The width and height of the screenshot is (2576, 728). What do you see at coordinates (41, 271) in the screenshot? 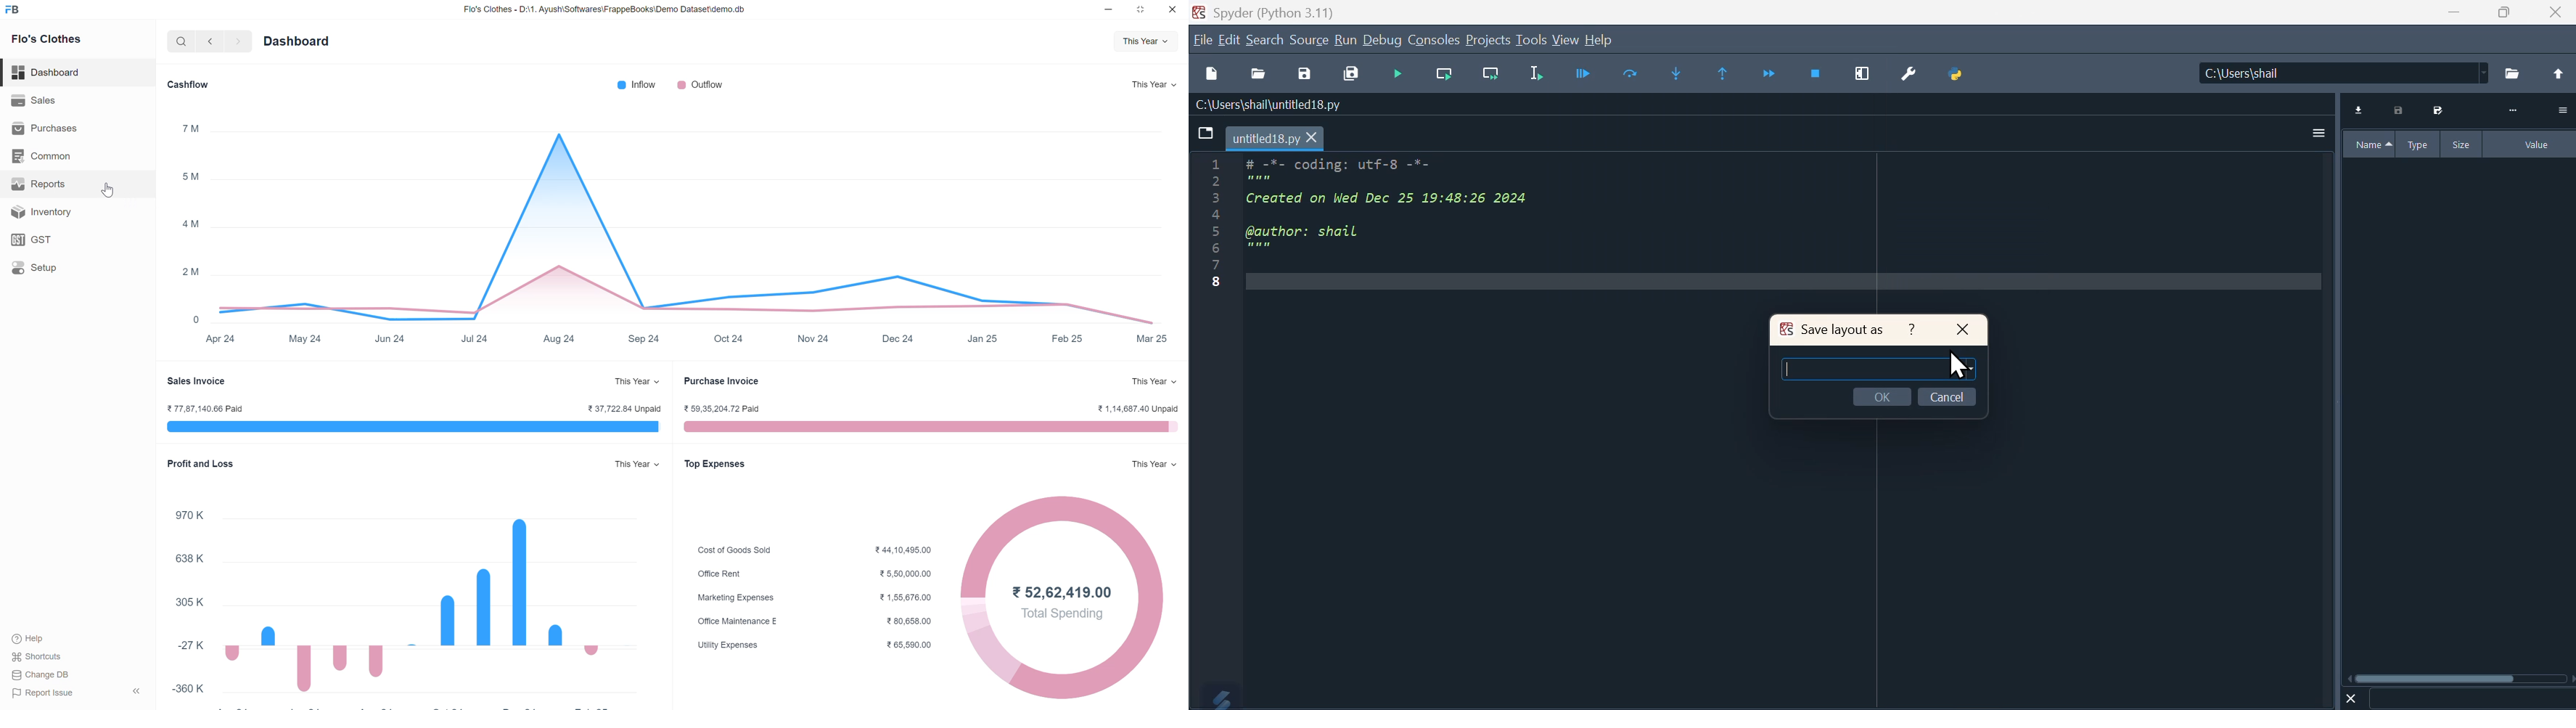
I see `Setup` at bounding box center [41, 271].